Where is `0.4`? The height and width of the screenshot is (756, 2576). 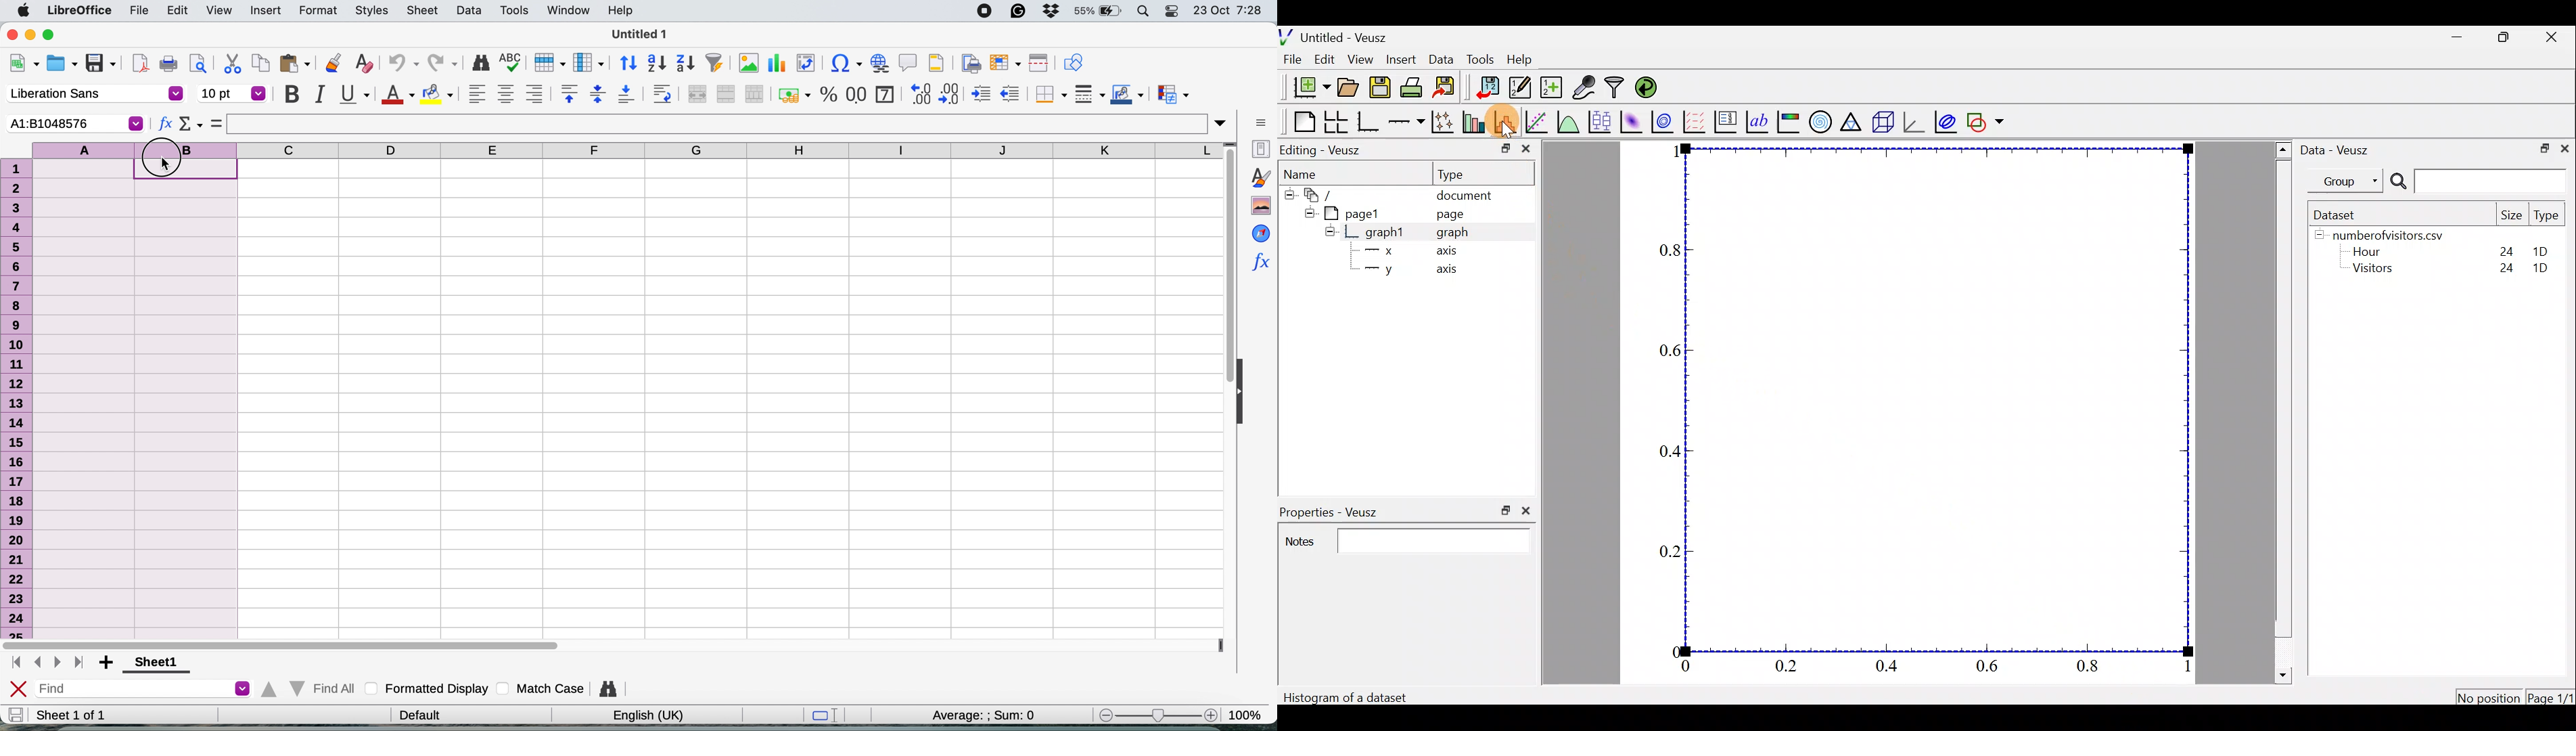
0.4 is located at coordinates (1891, 667).